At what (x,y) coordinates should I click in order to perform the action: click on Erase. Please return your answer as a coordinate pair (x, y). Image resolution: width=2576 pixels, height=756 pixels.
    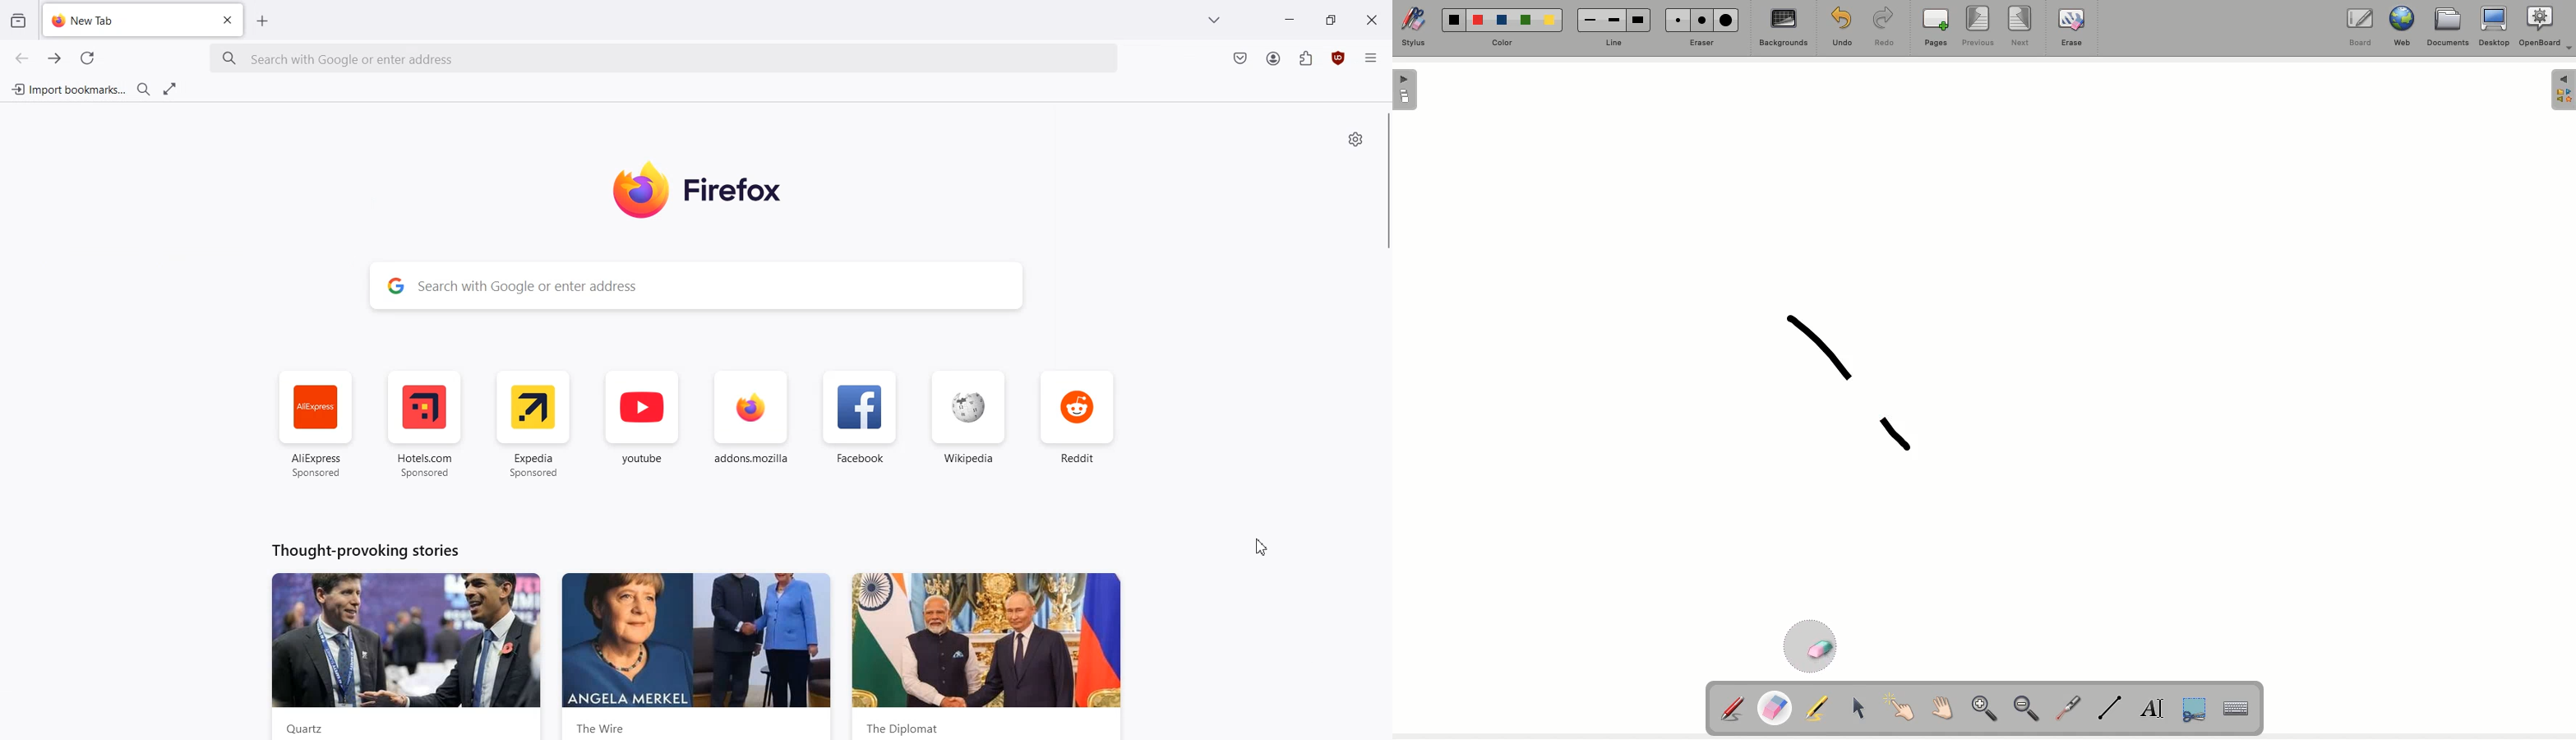
    Looking at the image, I should click on (1701, 44).